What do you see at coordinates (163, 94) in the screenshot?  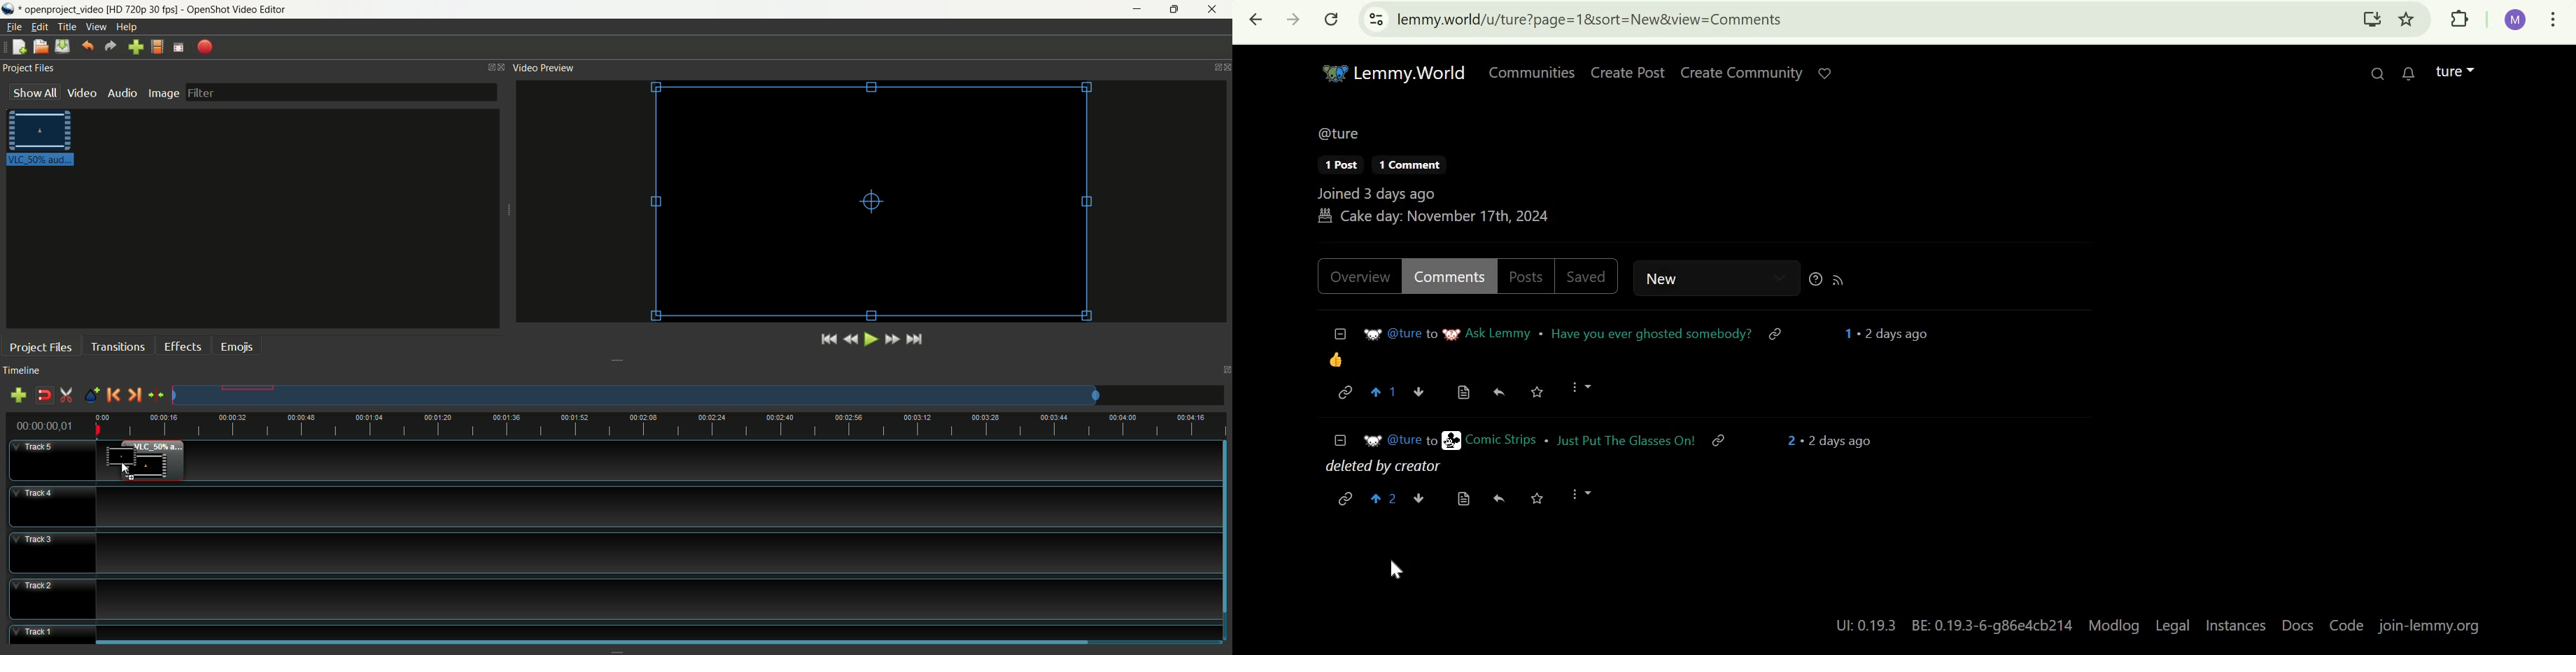 I see `image` at bounding box center [163, 94].